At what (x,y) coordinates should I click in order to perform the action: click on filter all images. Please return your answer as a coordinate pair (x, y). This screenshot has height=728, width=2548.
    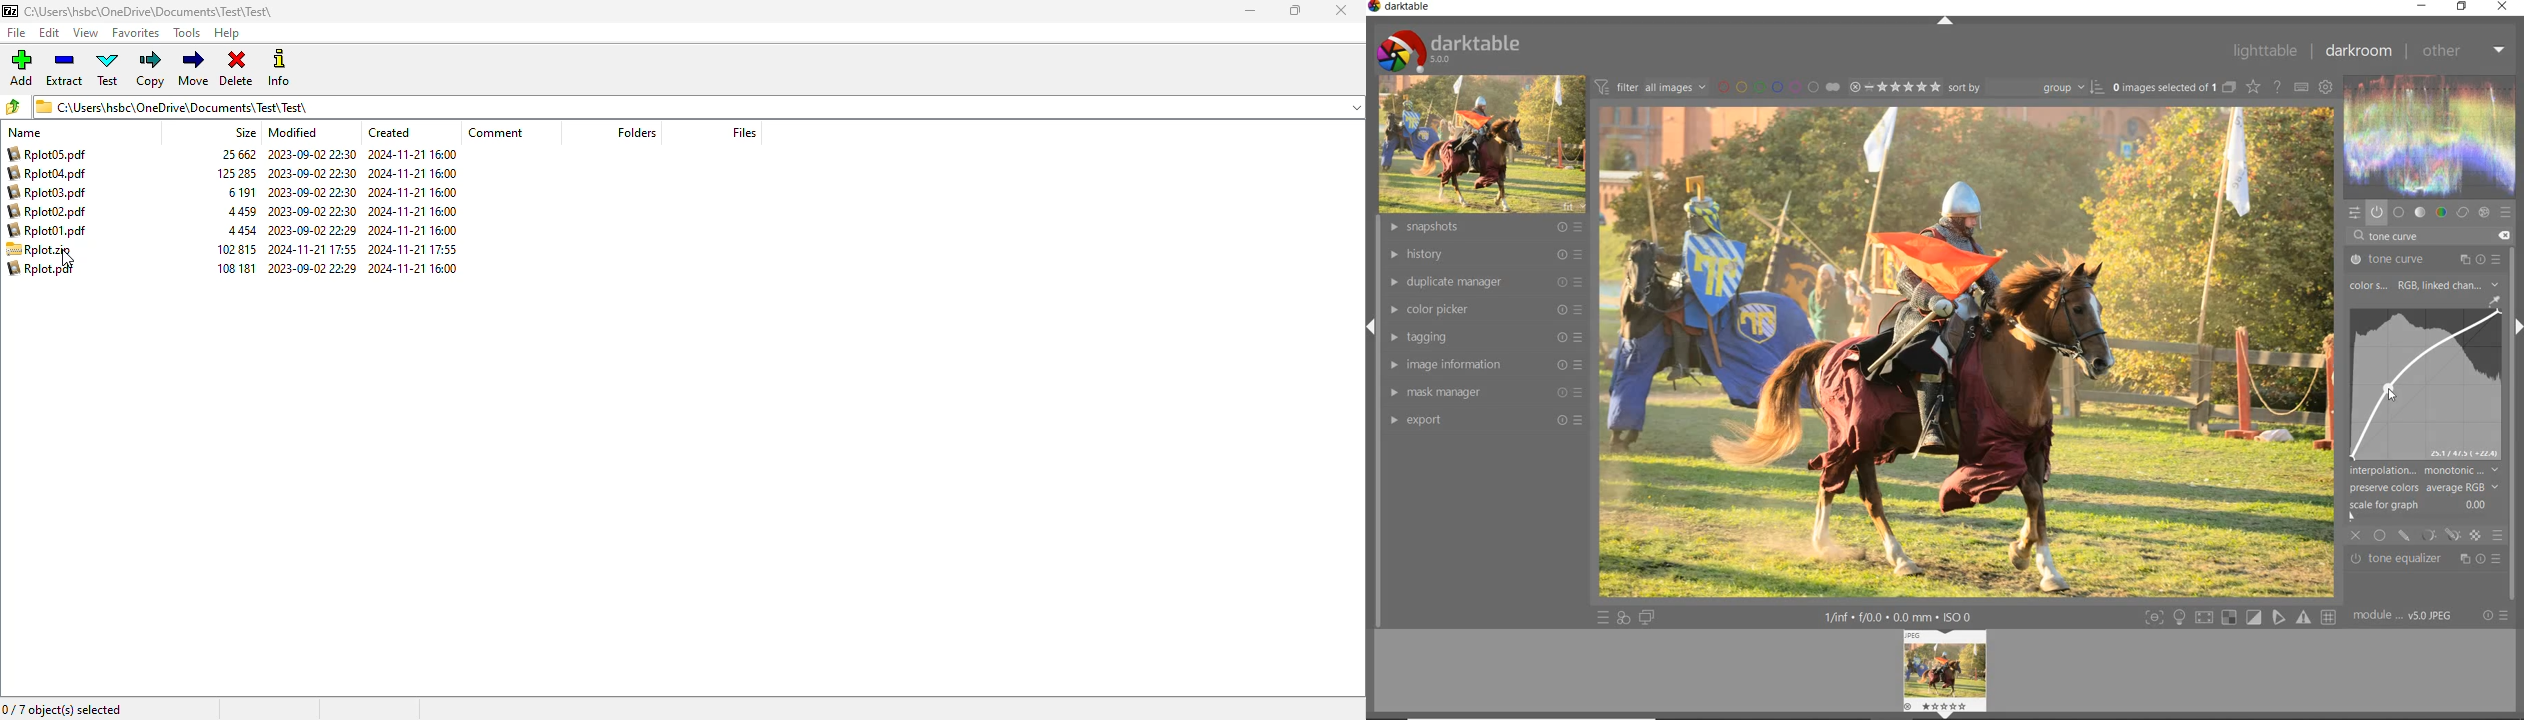
    Looking at the image, I should click on (1650, 87).